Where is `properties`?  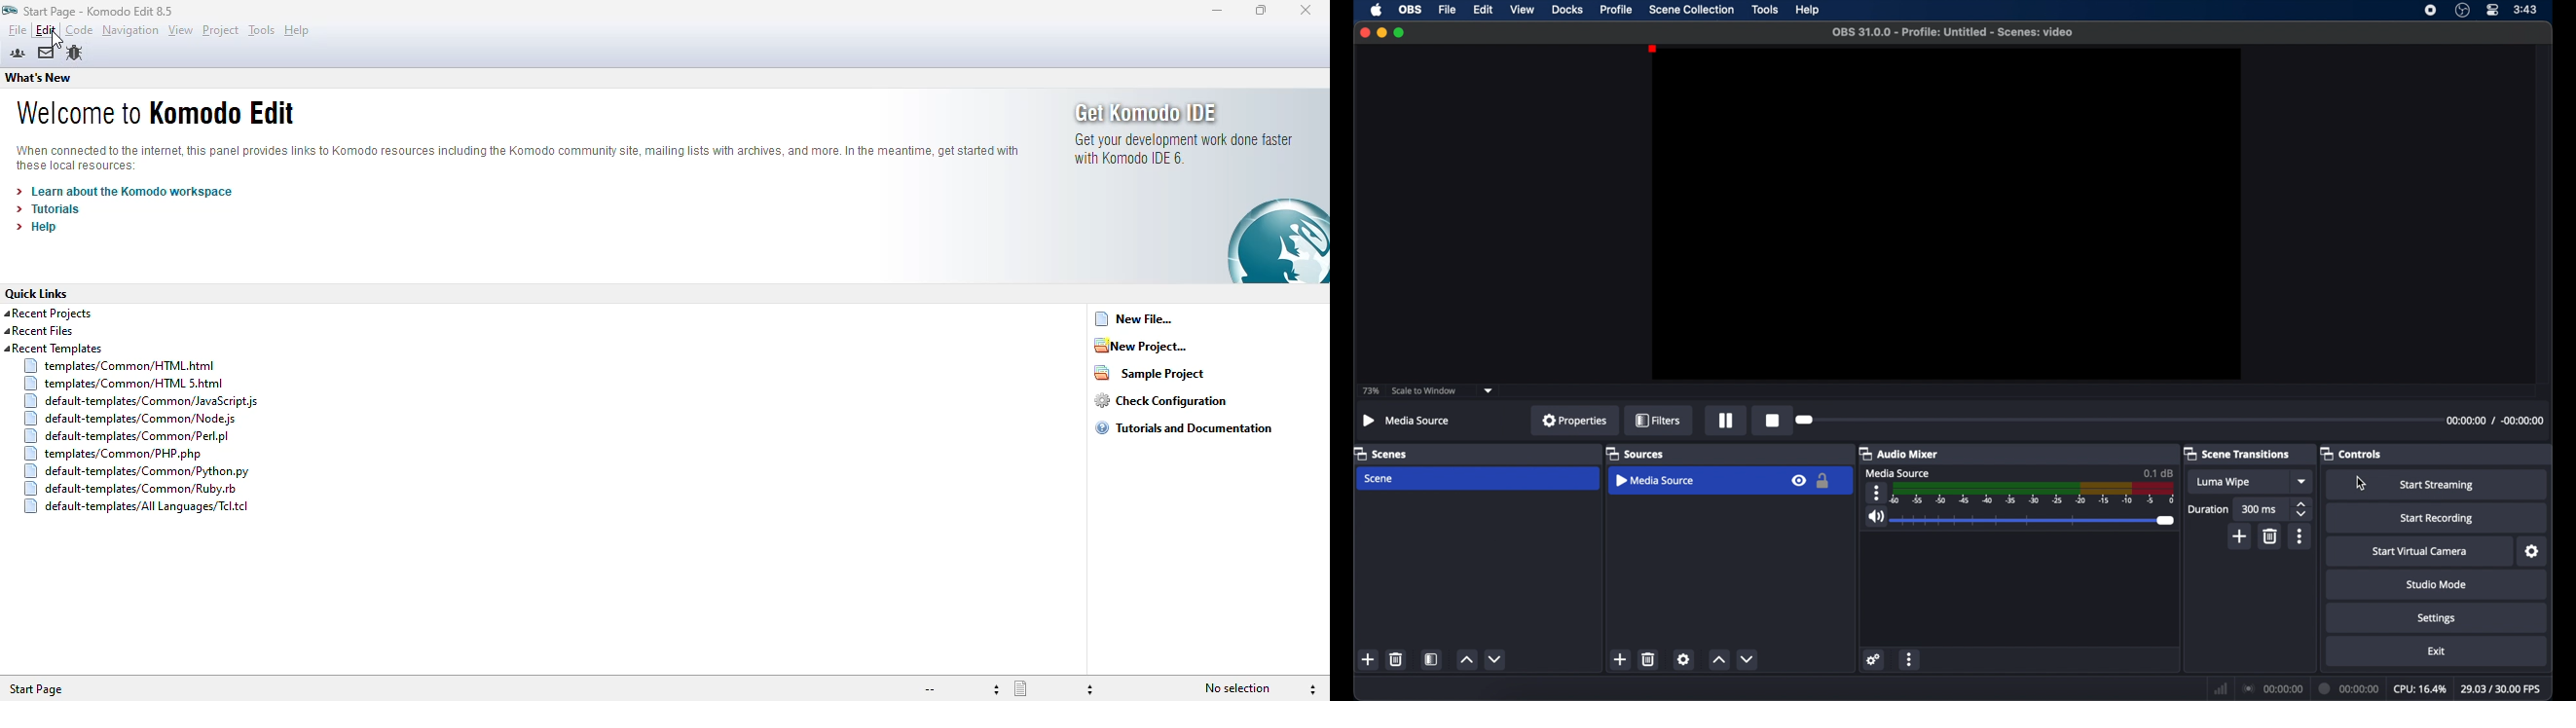
properties is located at coordinates (1575, 420).